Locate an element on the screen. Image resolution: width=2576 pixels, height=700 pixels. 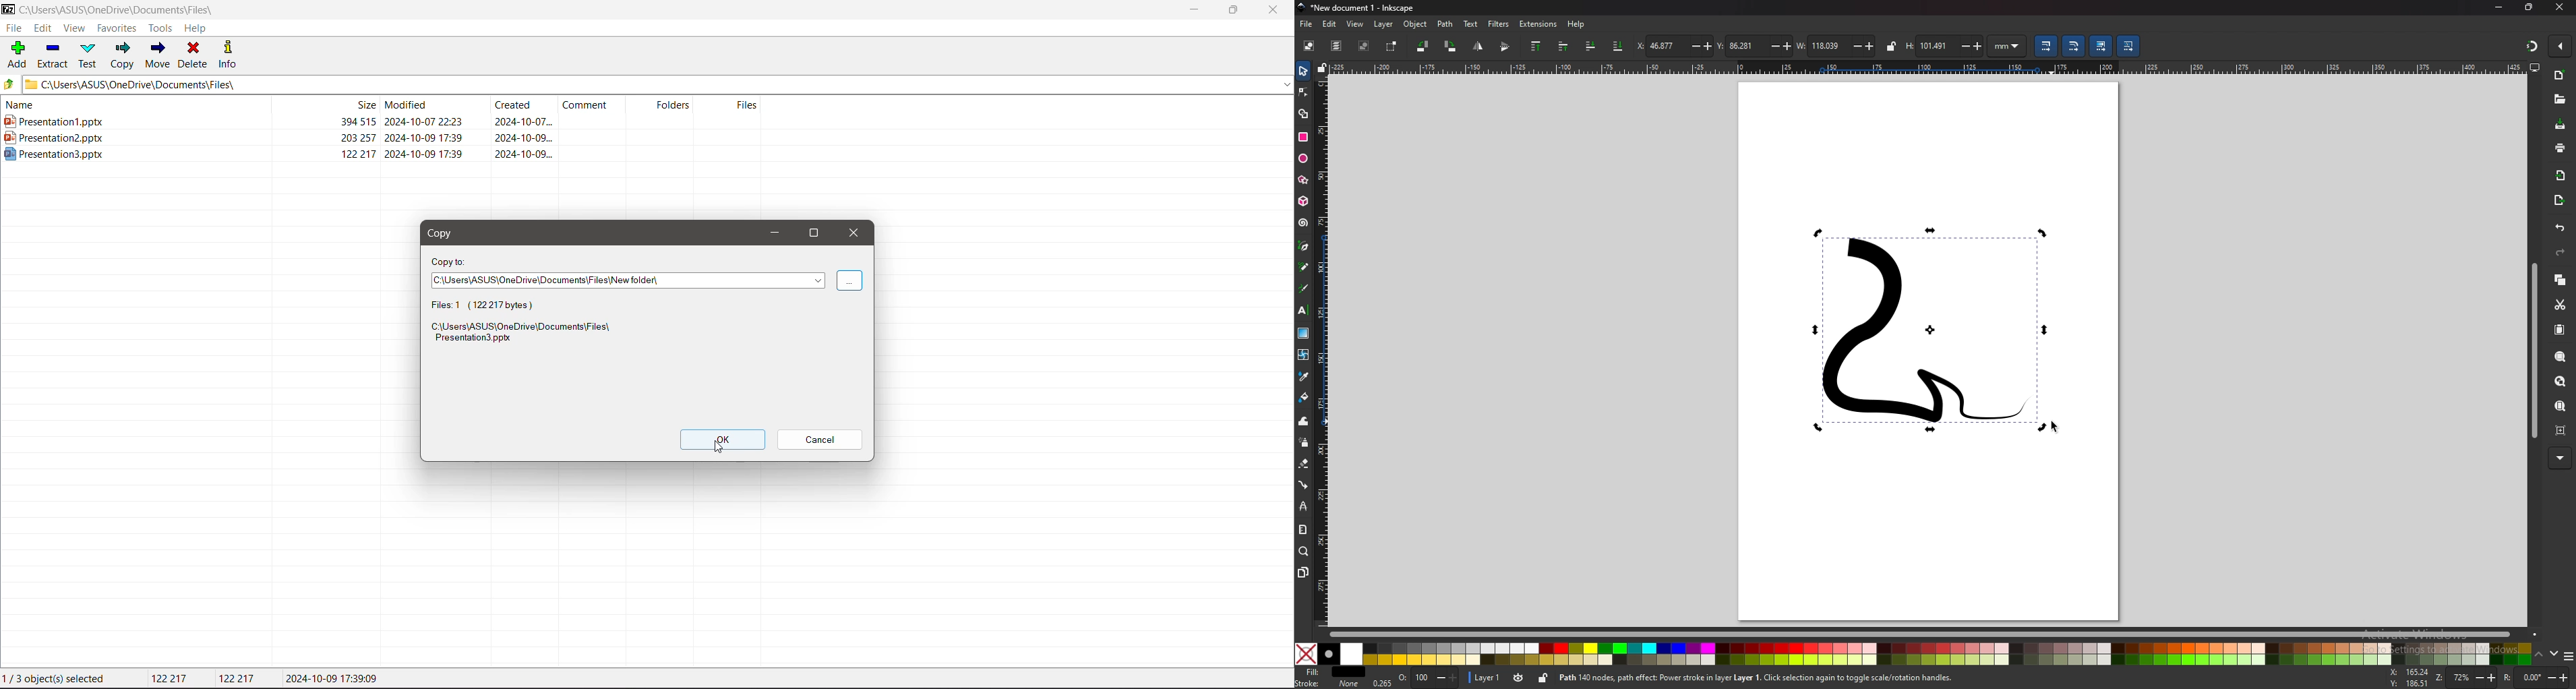
select all in all layers is located at coordinates (1336, 45).